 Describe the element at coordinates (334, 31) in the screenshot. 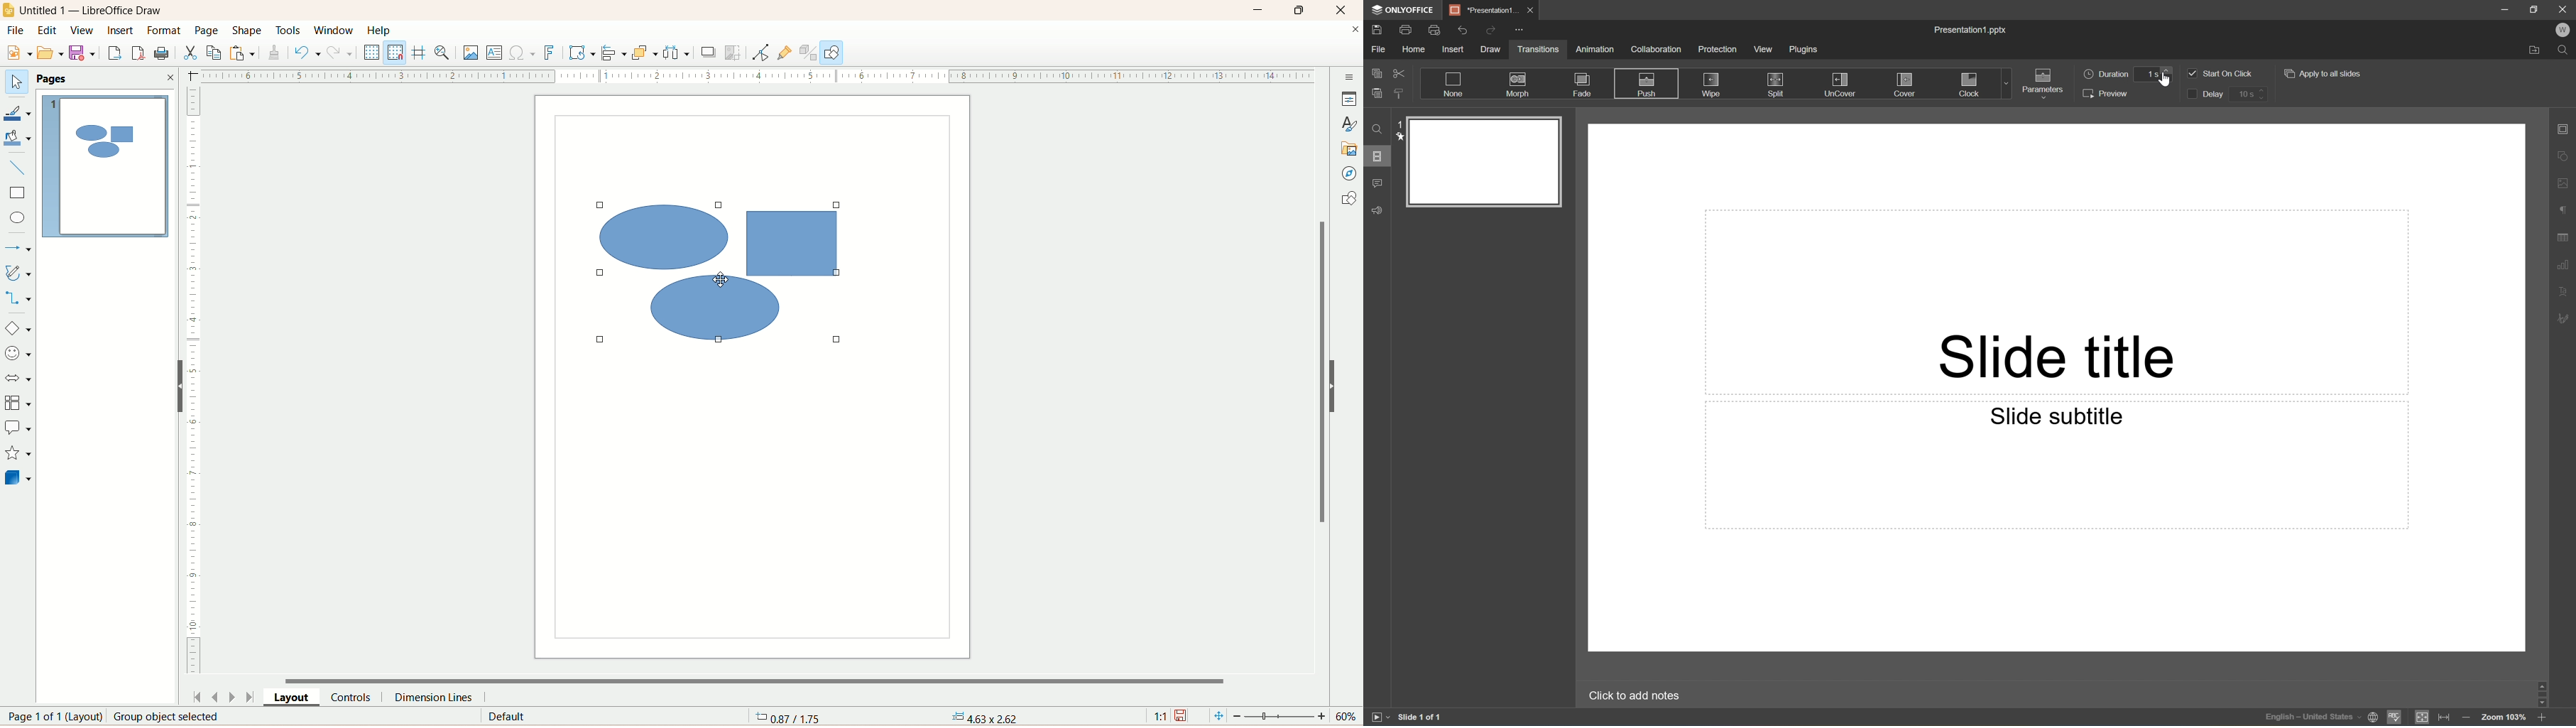

I see `window` at that location.